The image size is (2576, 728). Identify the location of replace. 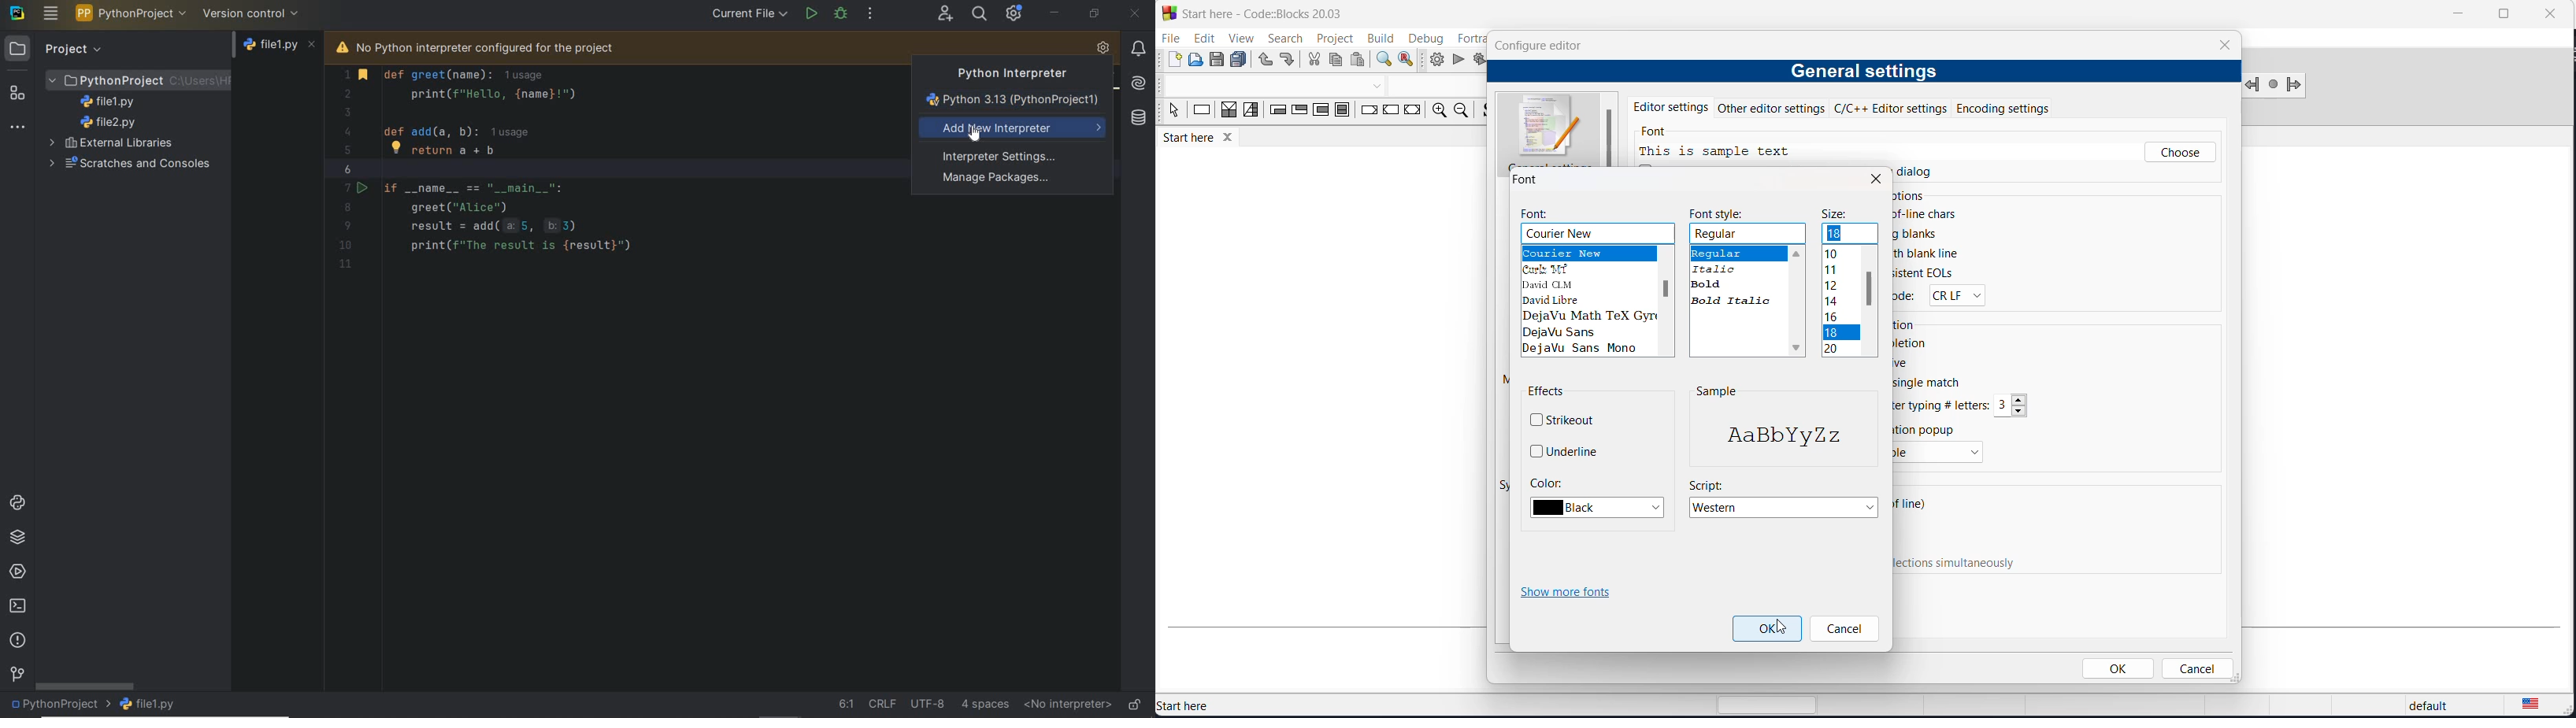
(1409, 60).